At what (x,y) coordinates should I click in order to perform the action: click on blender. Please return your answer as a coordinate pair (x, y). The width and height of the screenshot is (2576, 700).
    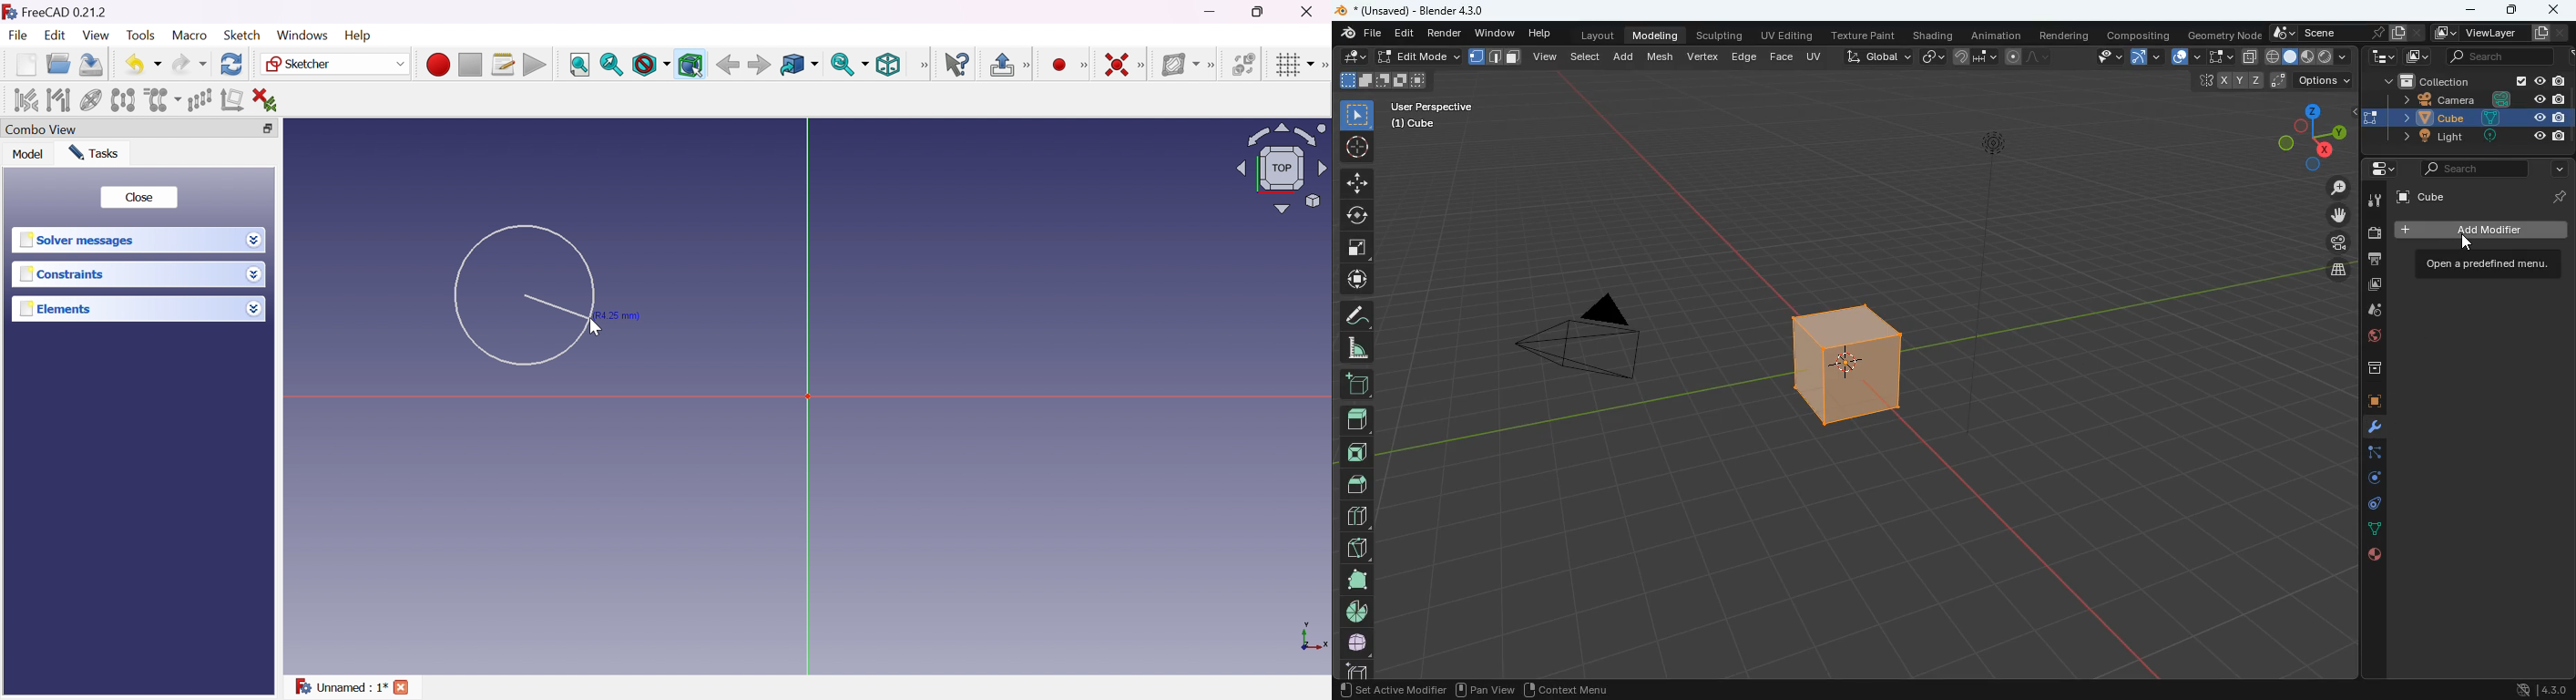
    Looking at the image, I should click on (1419, 10).